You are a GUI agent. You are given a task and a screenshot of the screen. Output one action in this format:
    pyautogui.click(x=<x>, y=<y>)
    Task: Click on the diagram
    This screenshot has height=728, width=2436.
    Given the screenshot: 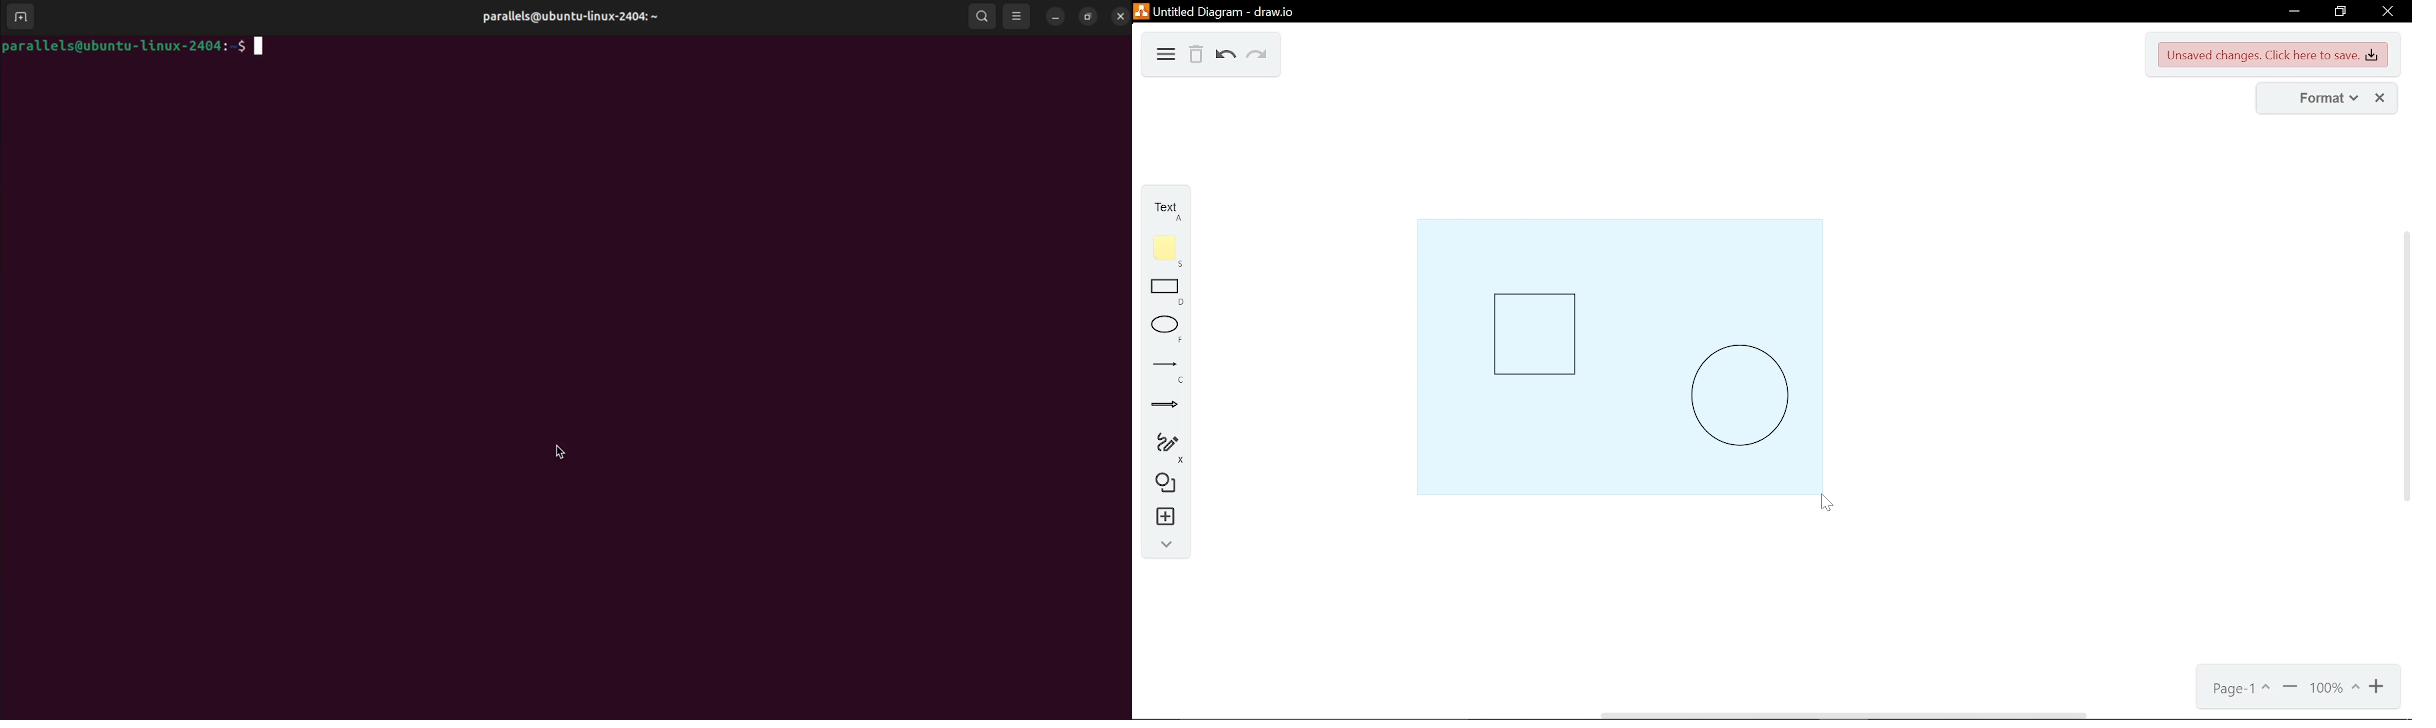 What is the action you would take?
    pyautogui.click(x=1166, y=56)
    